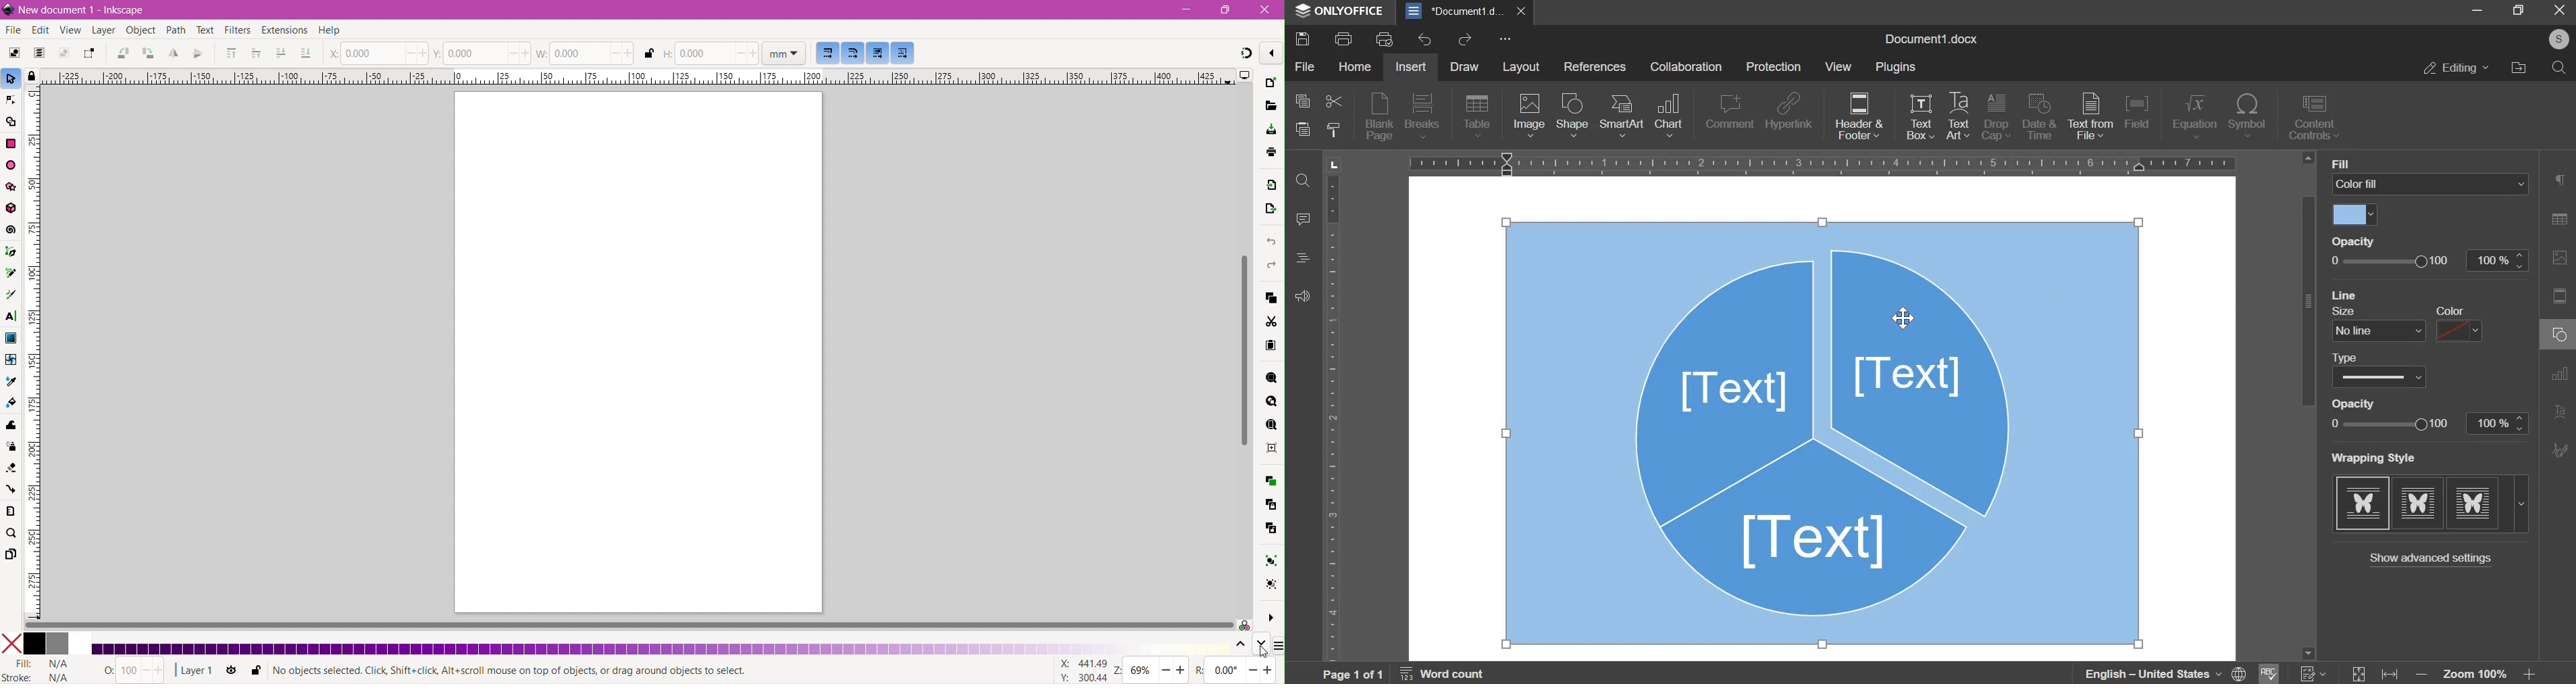 The width and height of the screenshot is (2576, 700). I want to click on undo, so click(1425, 40).